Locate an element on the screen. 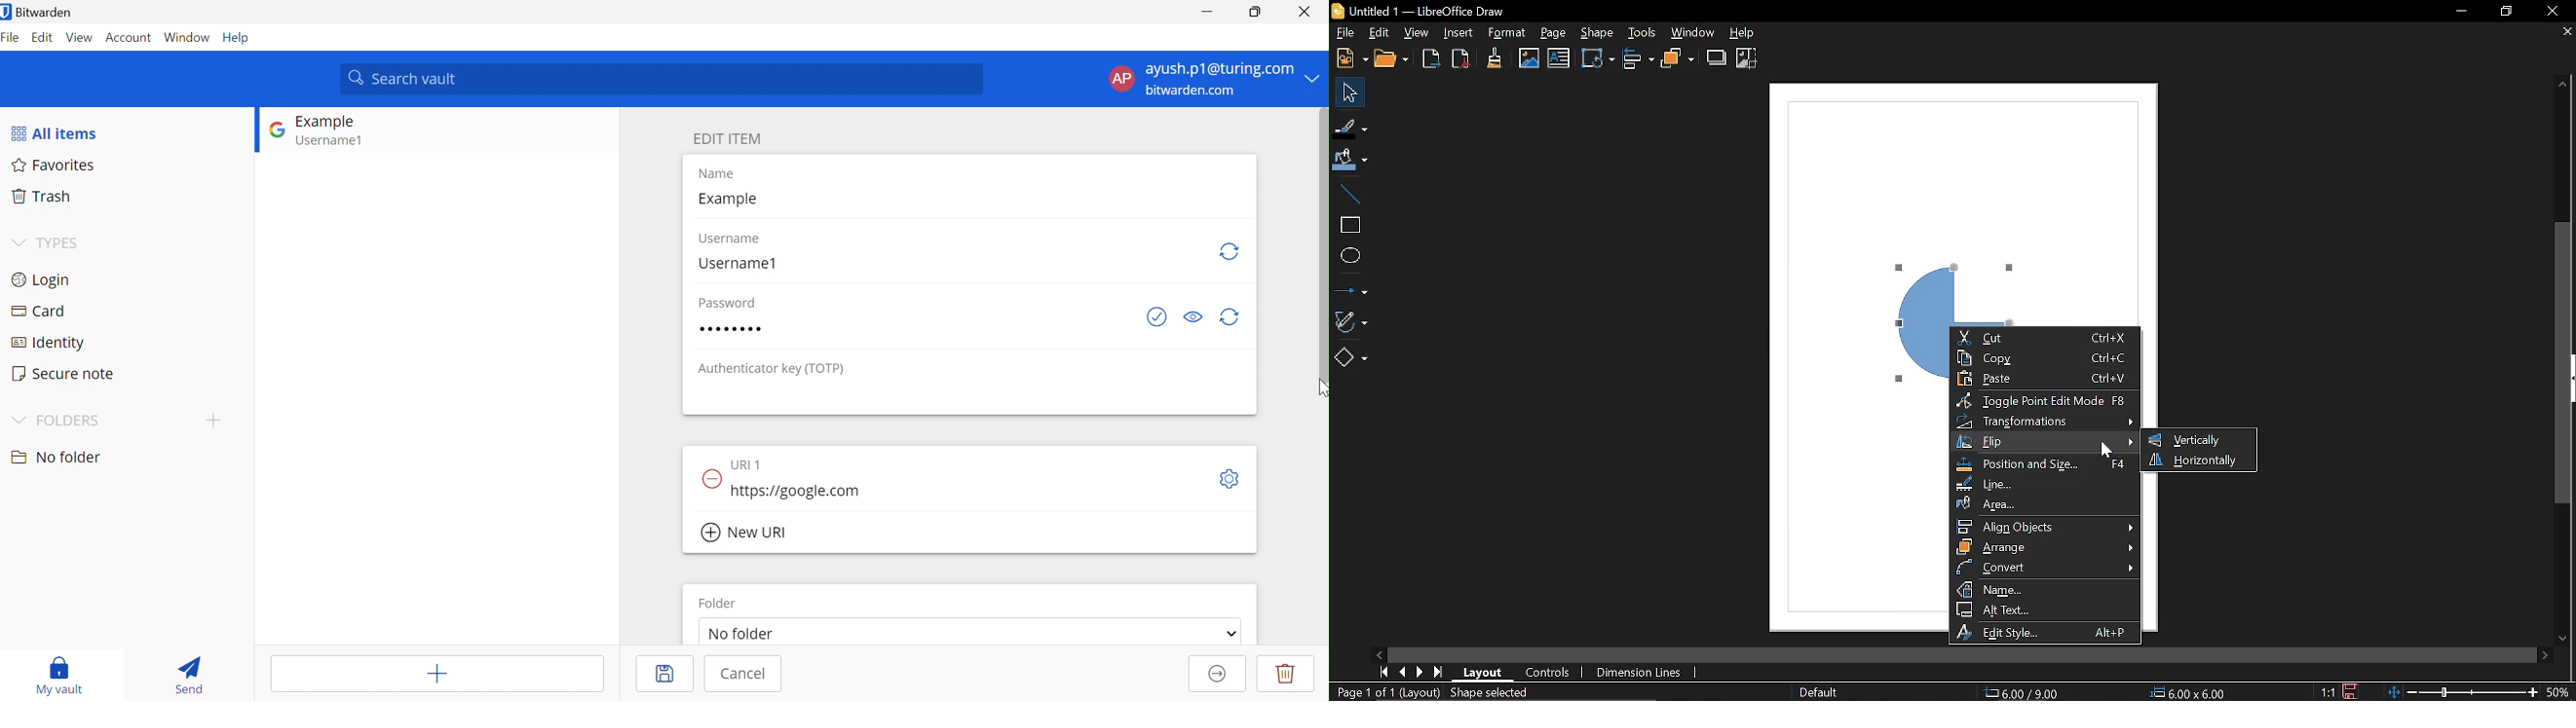 The height and width of the screenshot is (728, 2576). Vertical scrollbar  is located at coordinates (2564, 363).